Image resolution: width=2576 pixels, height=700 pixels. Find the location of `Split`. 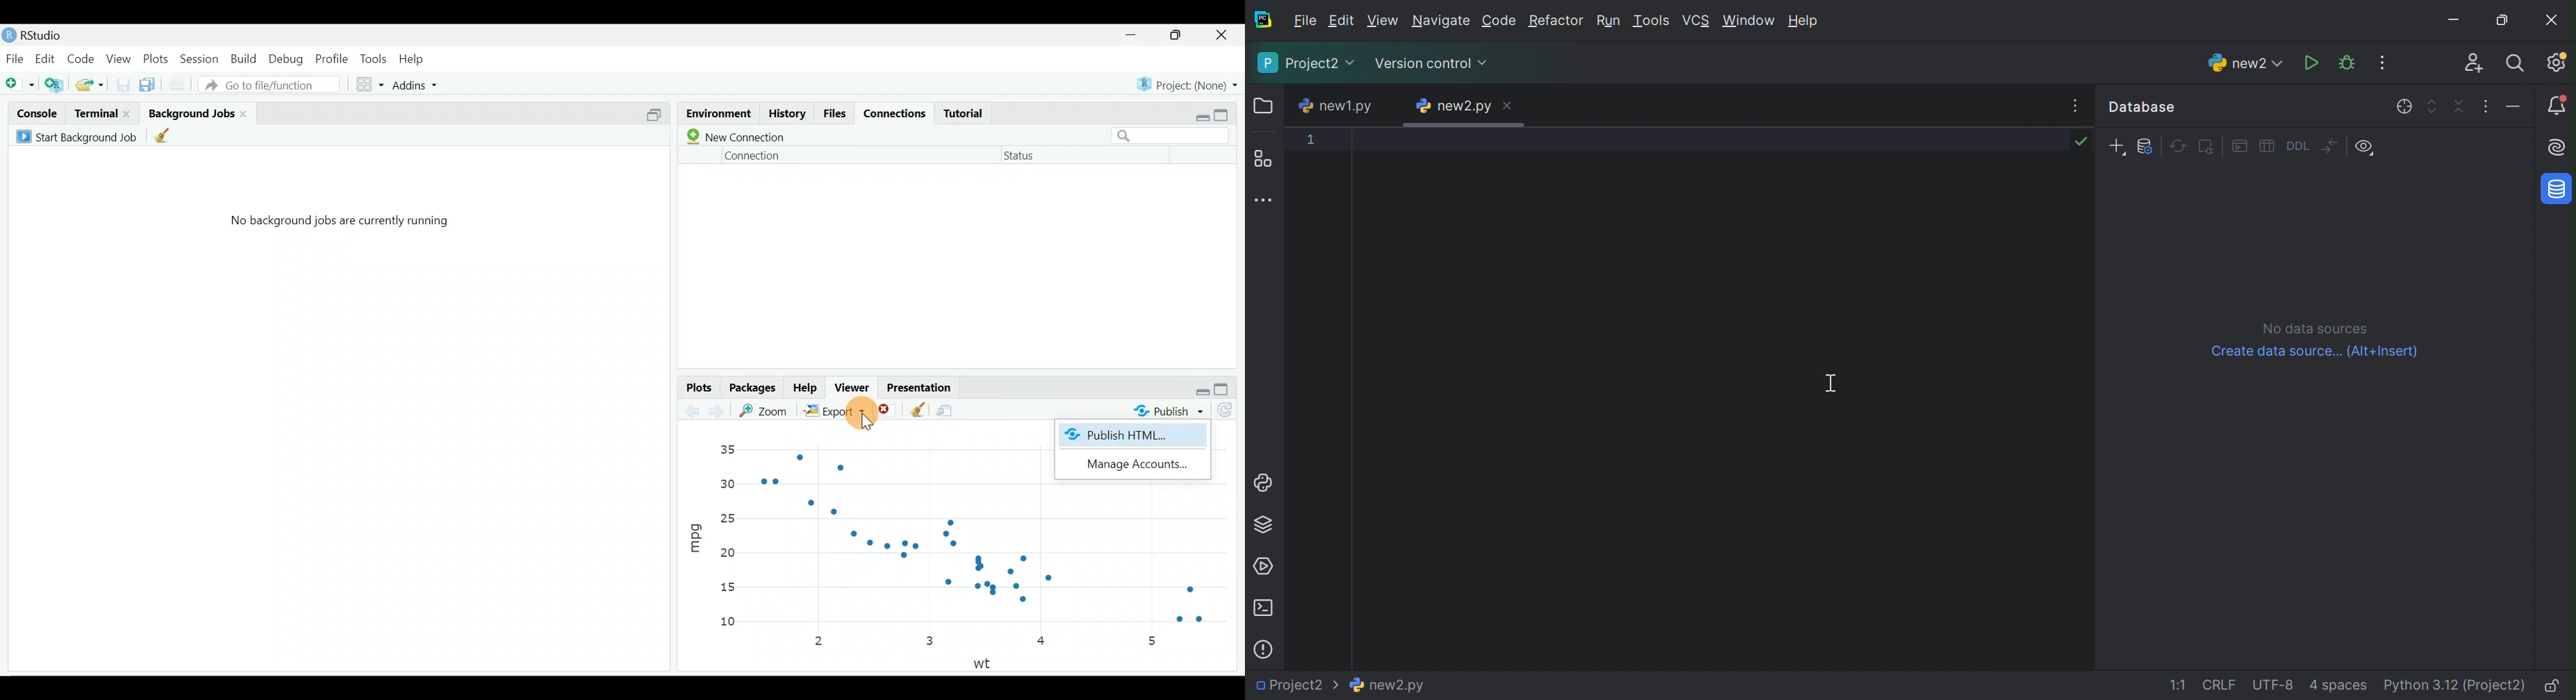

Split is located at coordinates (653, 117).